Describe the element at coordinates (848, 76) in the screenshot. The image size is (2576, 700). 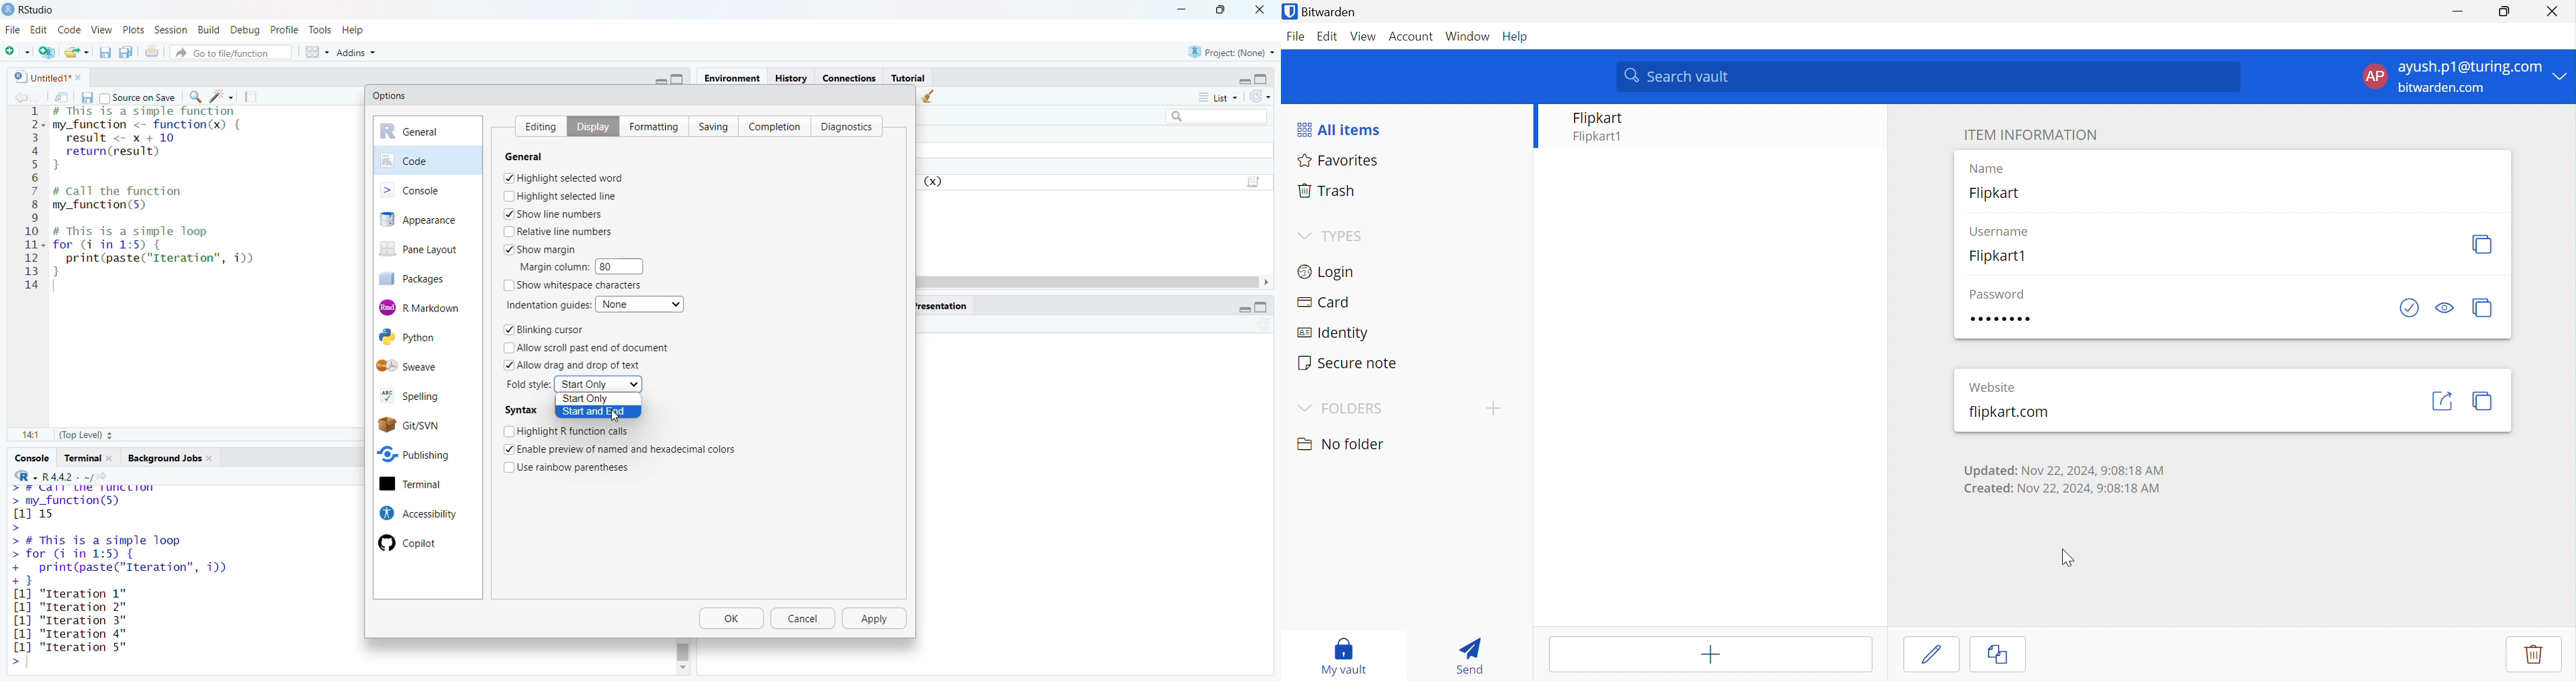
I see `connections` at that location.